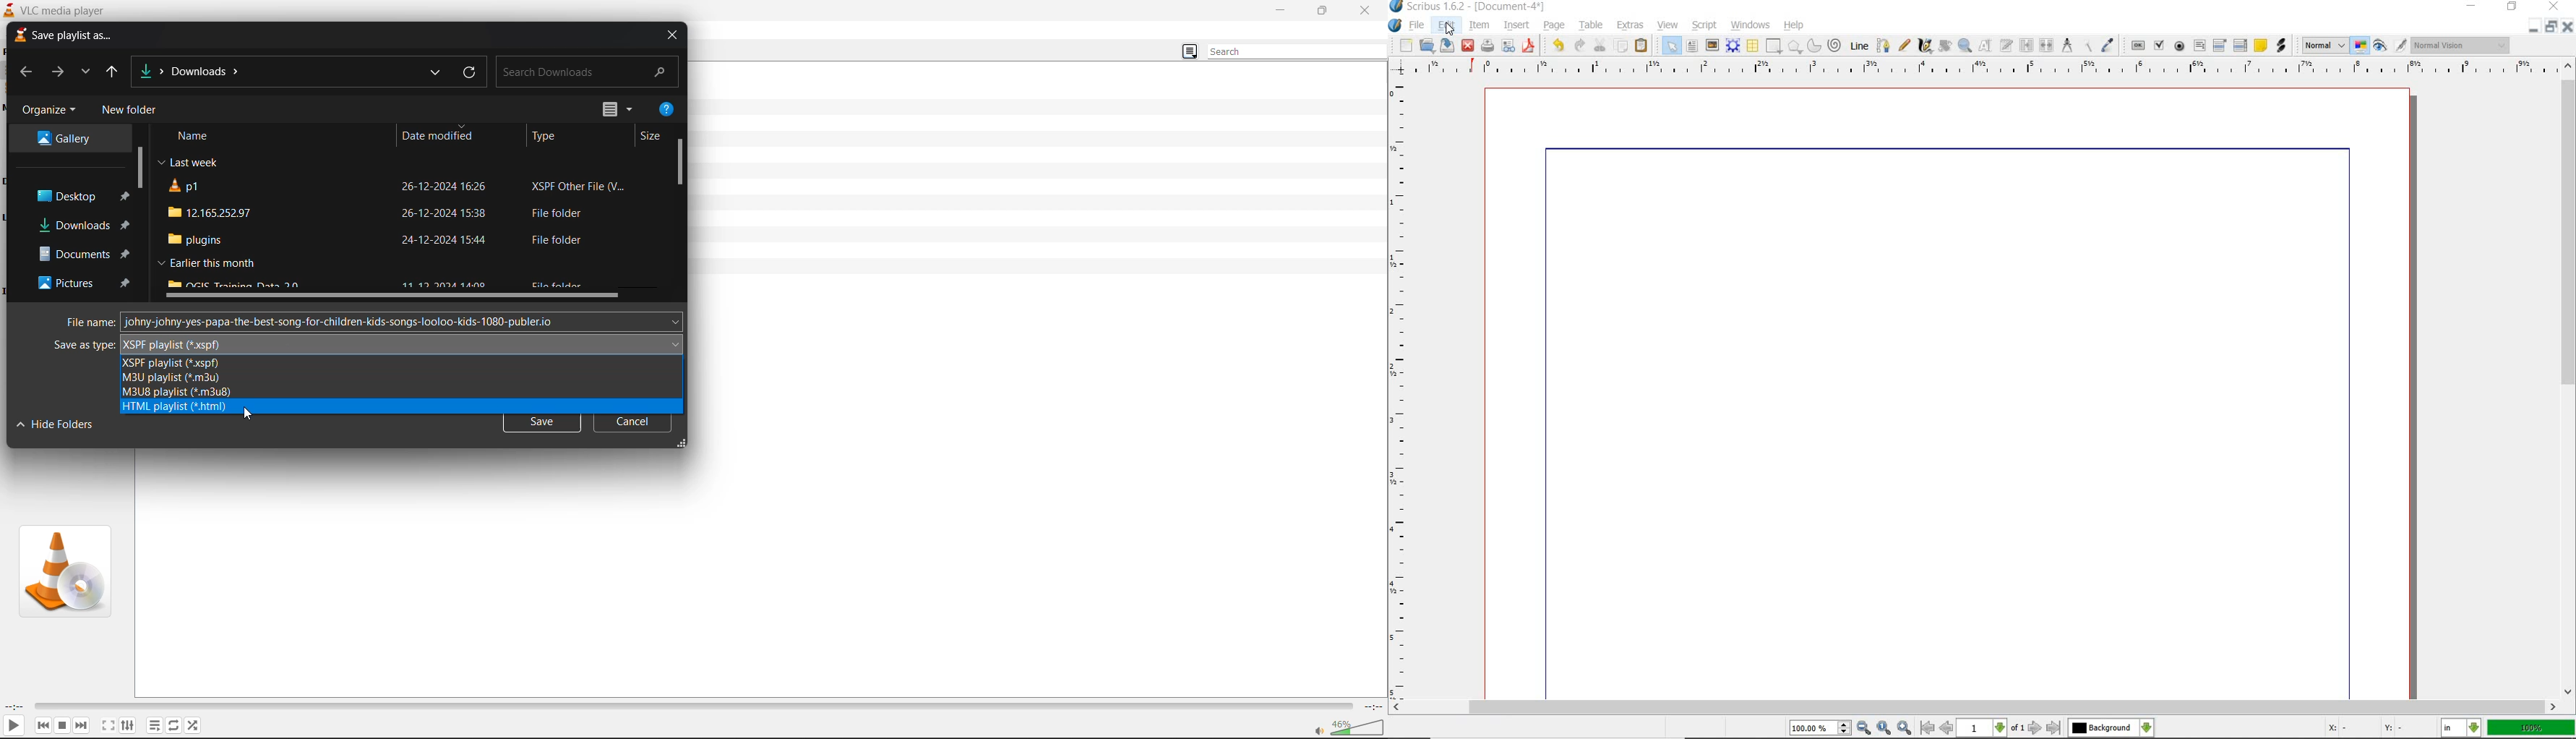 This screenshot has width=2576, height=756. Describe the element at coordinates (2158, 45) in the screenshot. I see `pdf check box` at that location.